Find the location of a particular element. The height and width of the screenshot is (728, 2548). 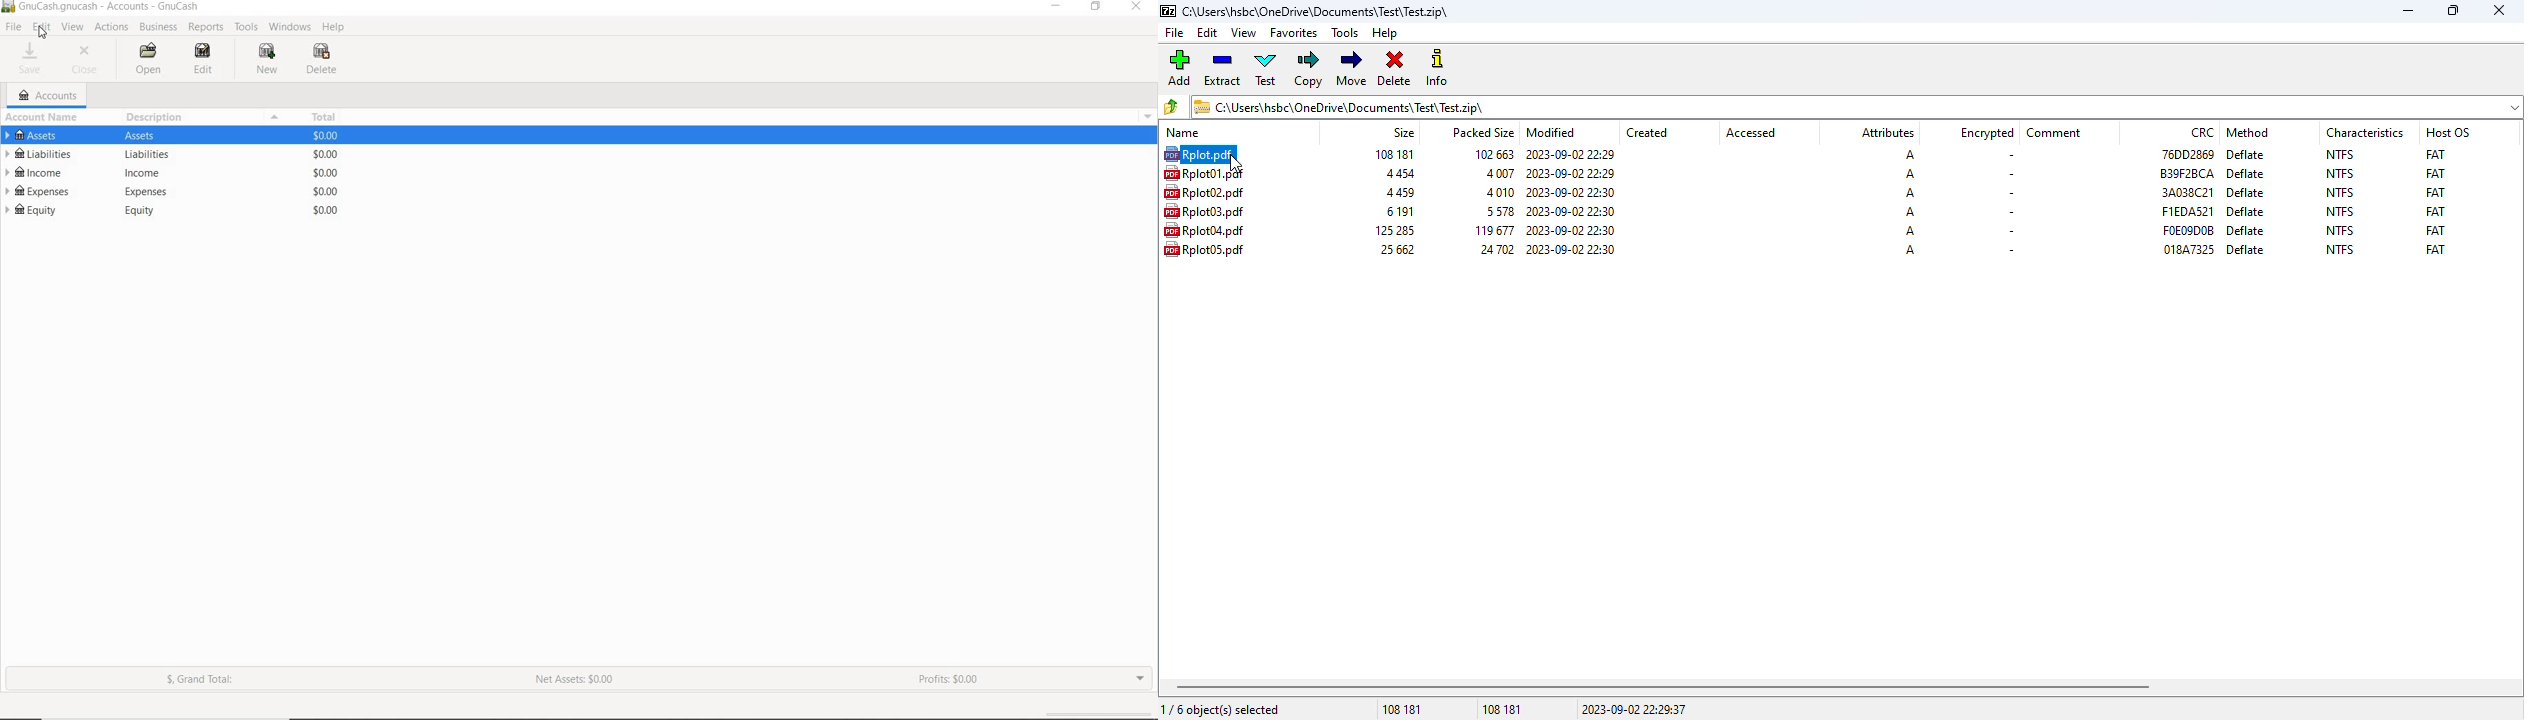

deflate is located at coordinates (2246, 174).